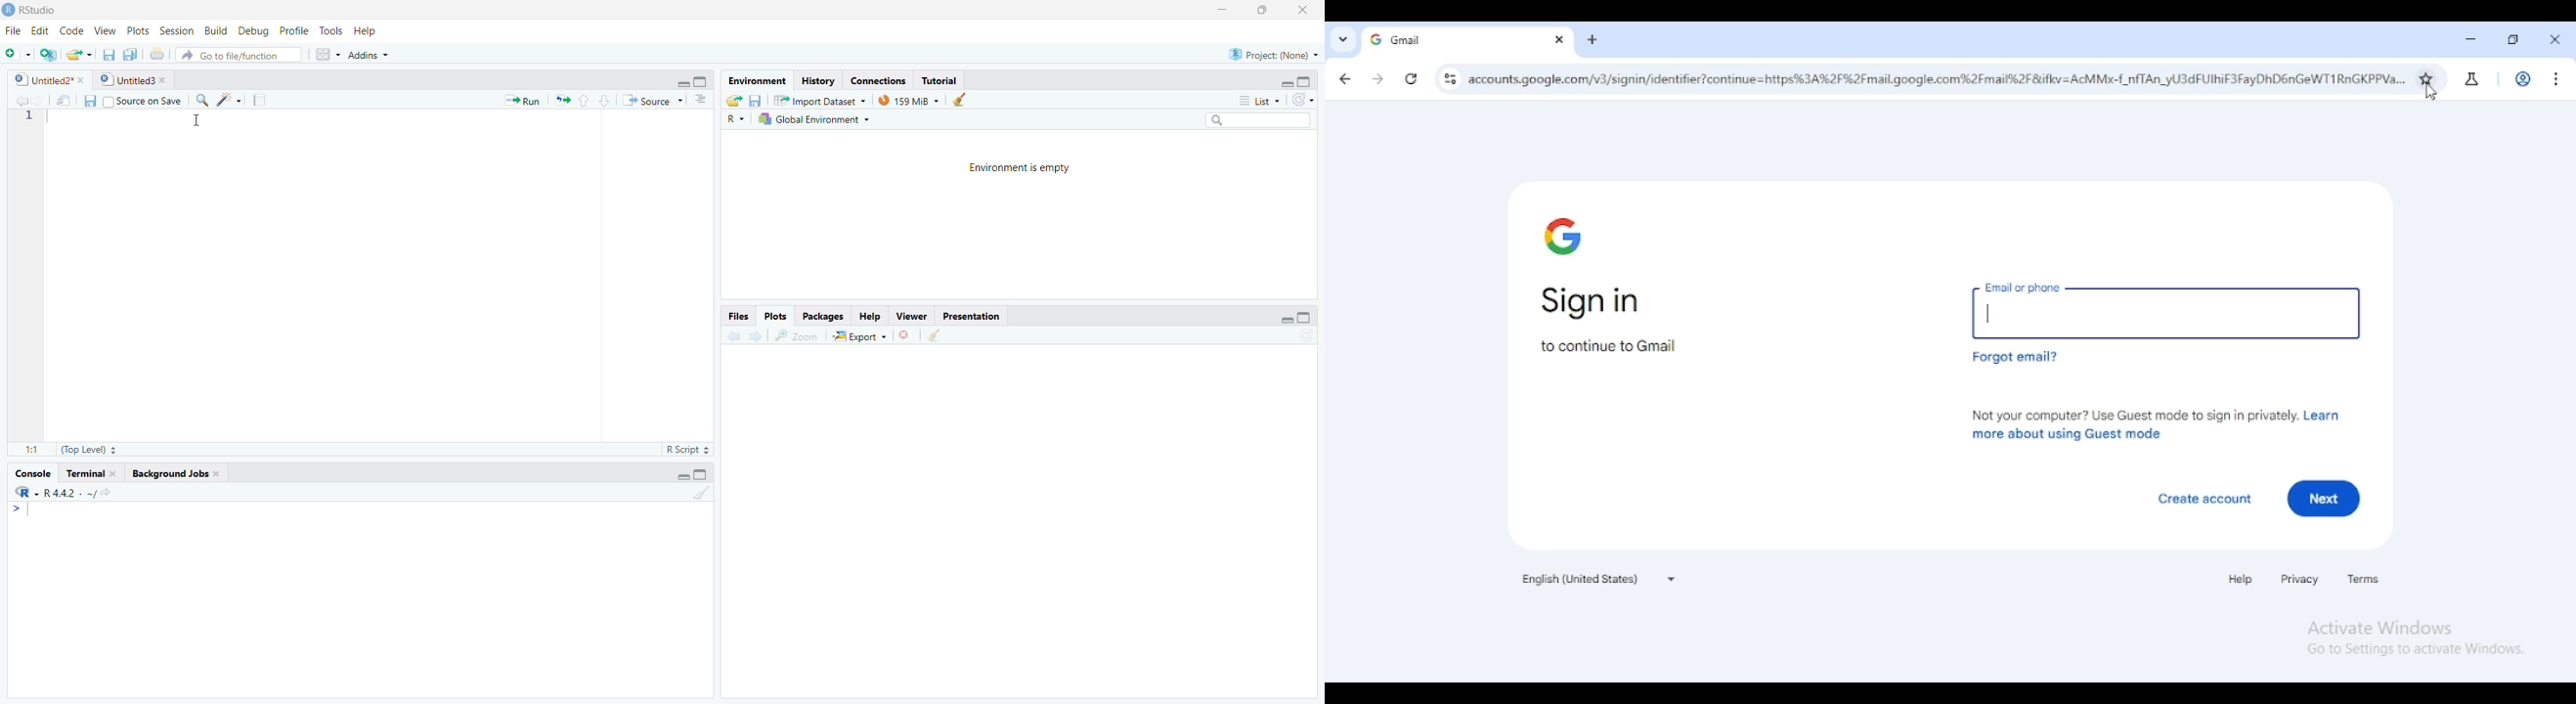 This screenshot has height=728, width=2576. I want to click on Save, so click(86, 103).